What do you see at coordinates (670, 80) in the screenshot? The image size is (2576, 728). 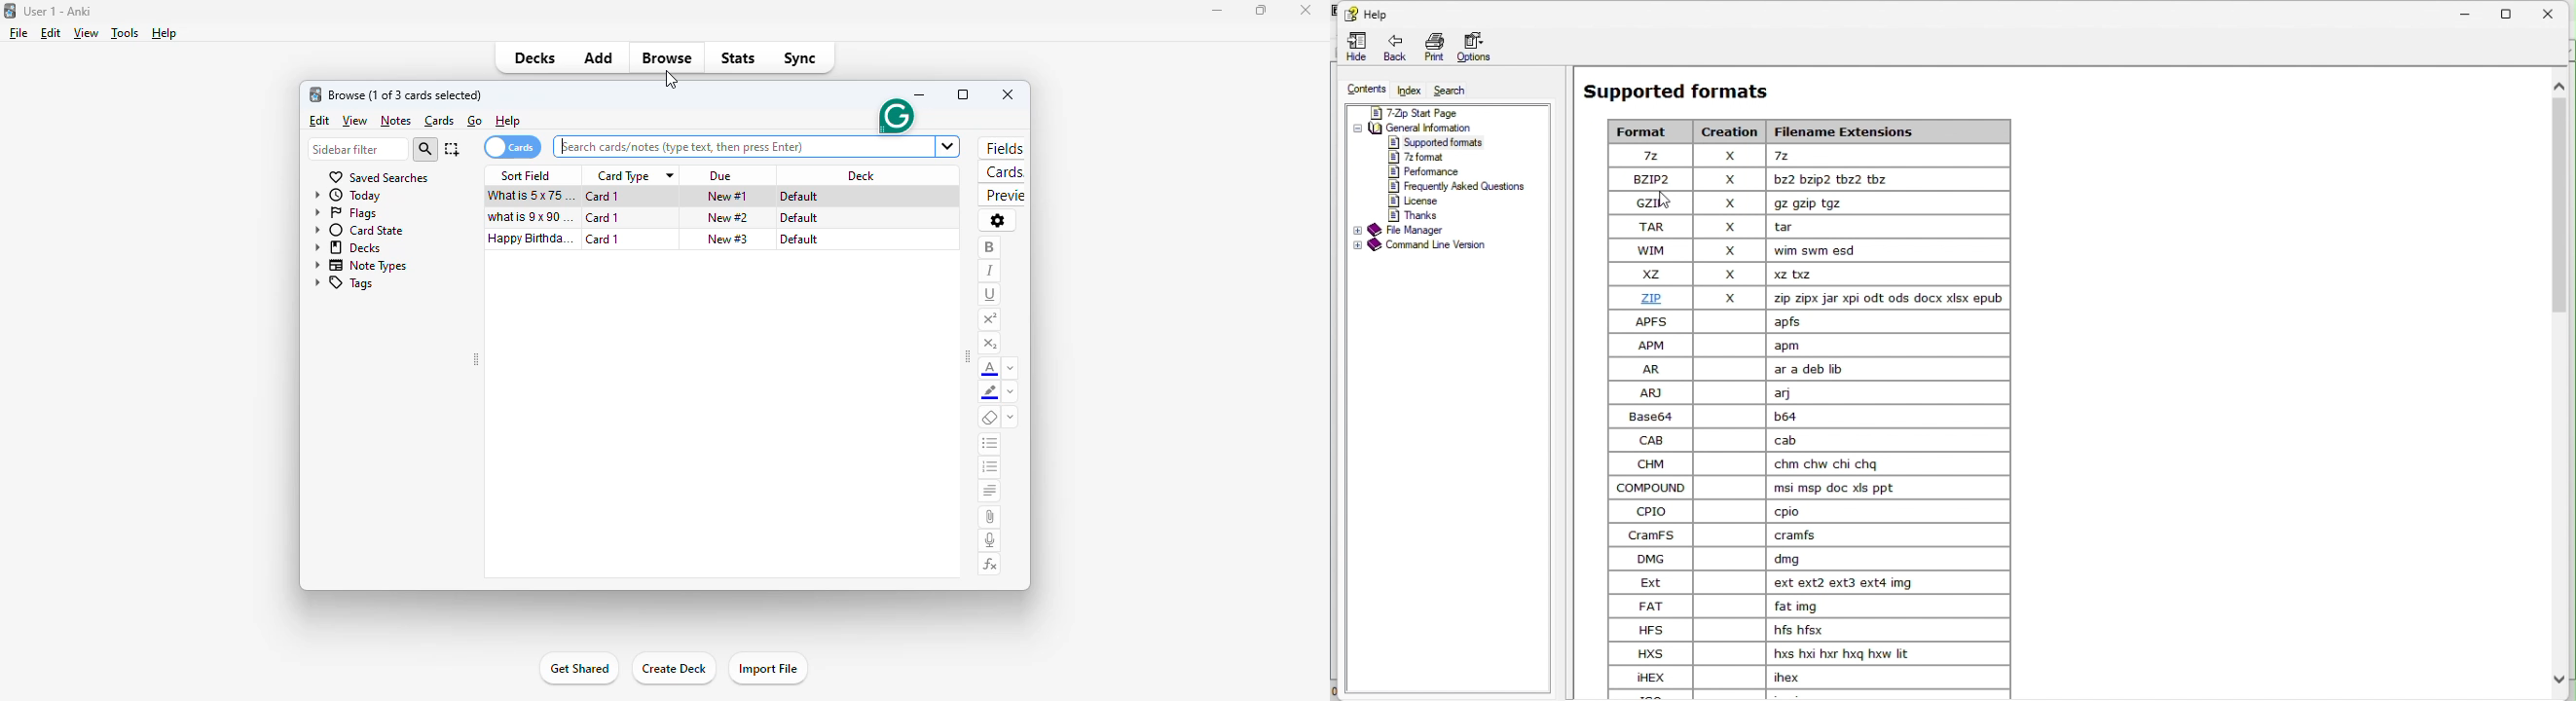 I see `cursor` at bounding box center [670, 80].